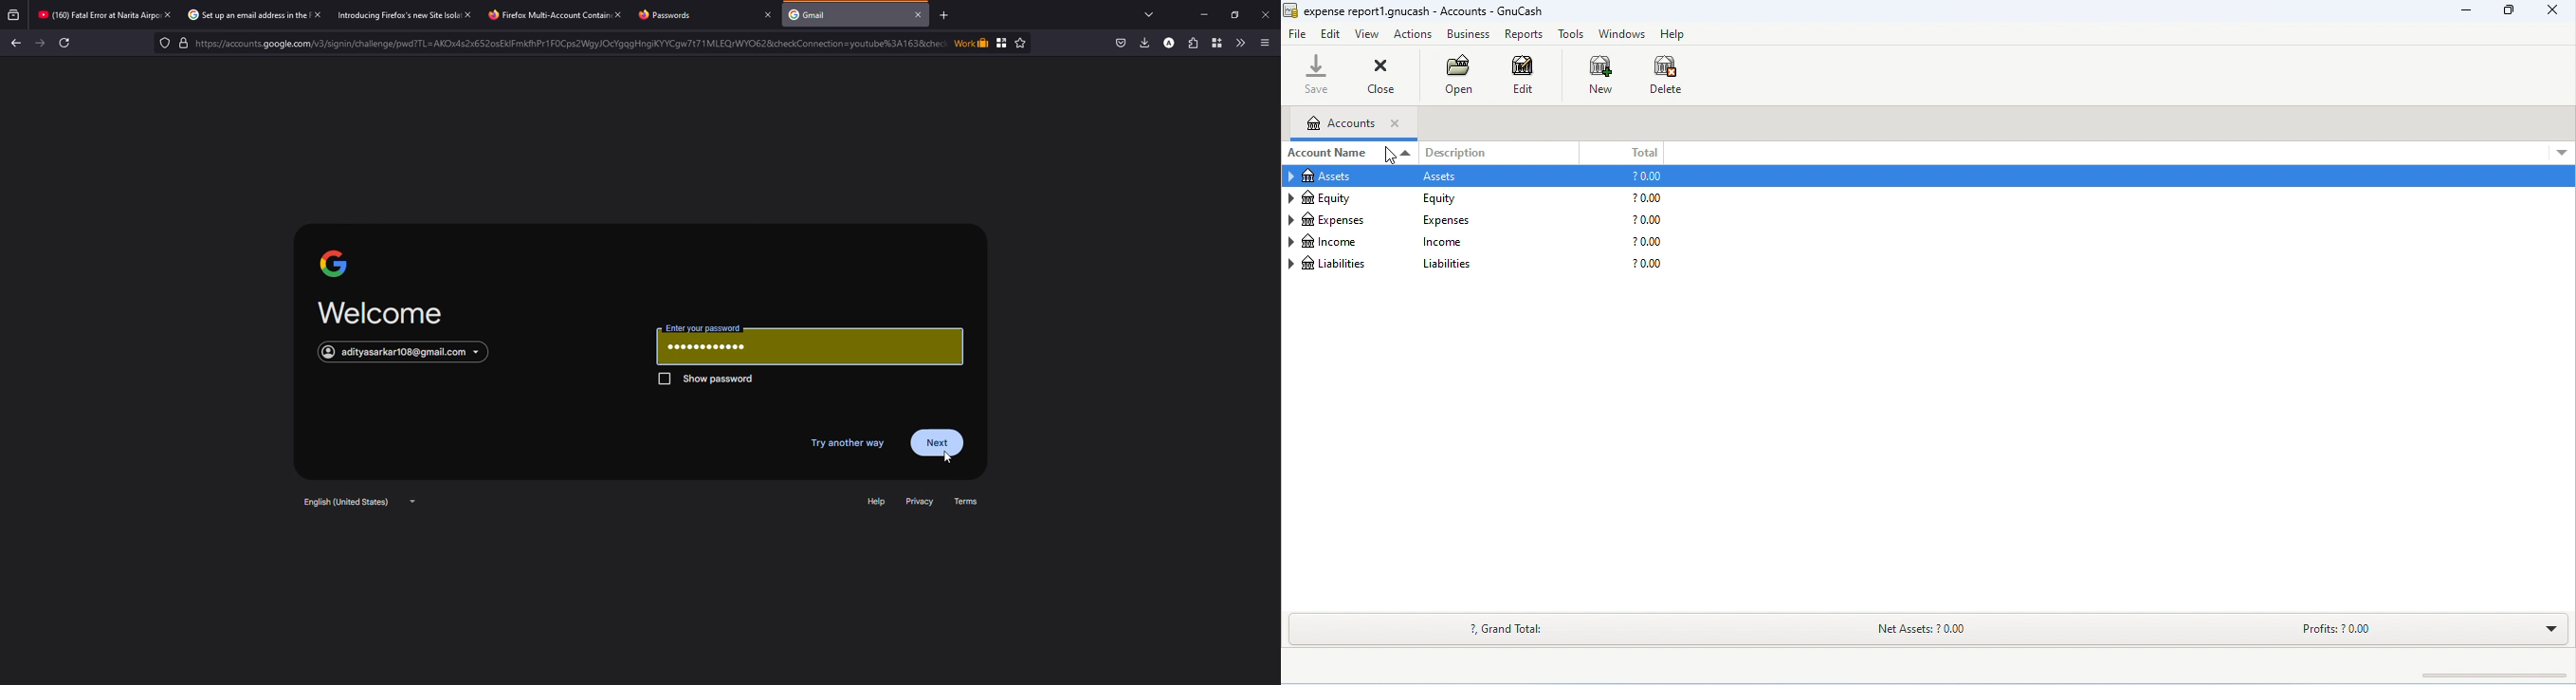  What do you see at coordinates (41, 45) in the screenshot?
I see `forward` at bounding box center [41, 45].